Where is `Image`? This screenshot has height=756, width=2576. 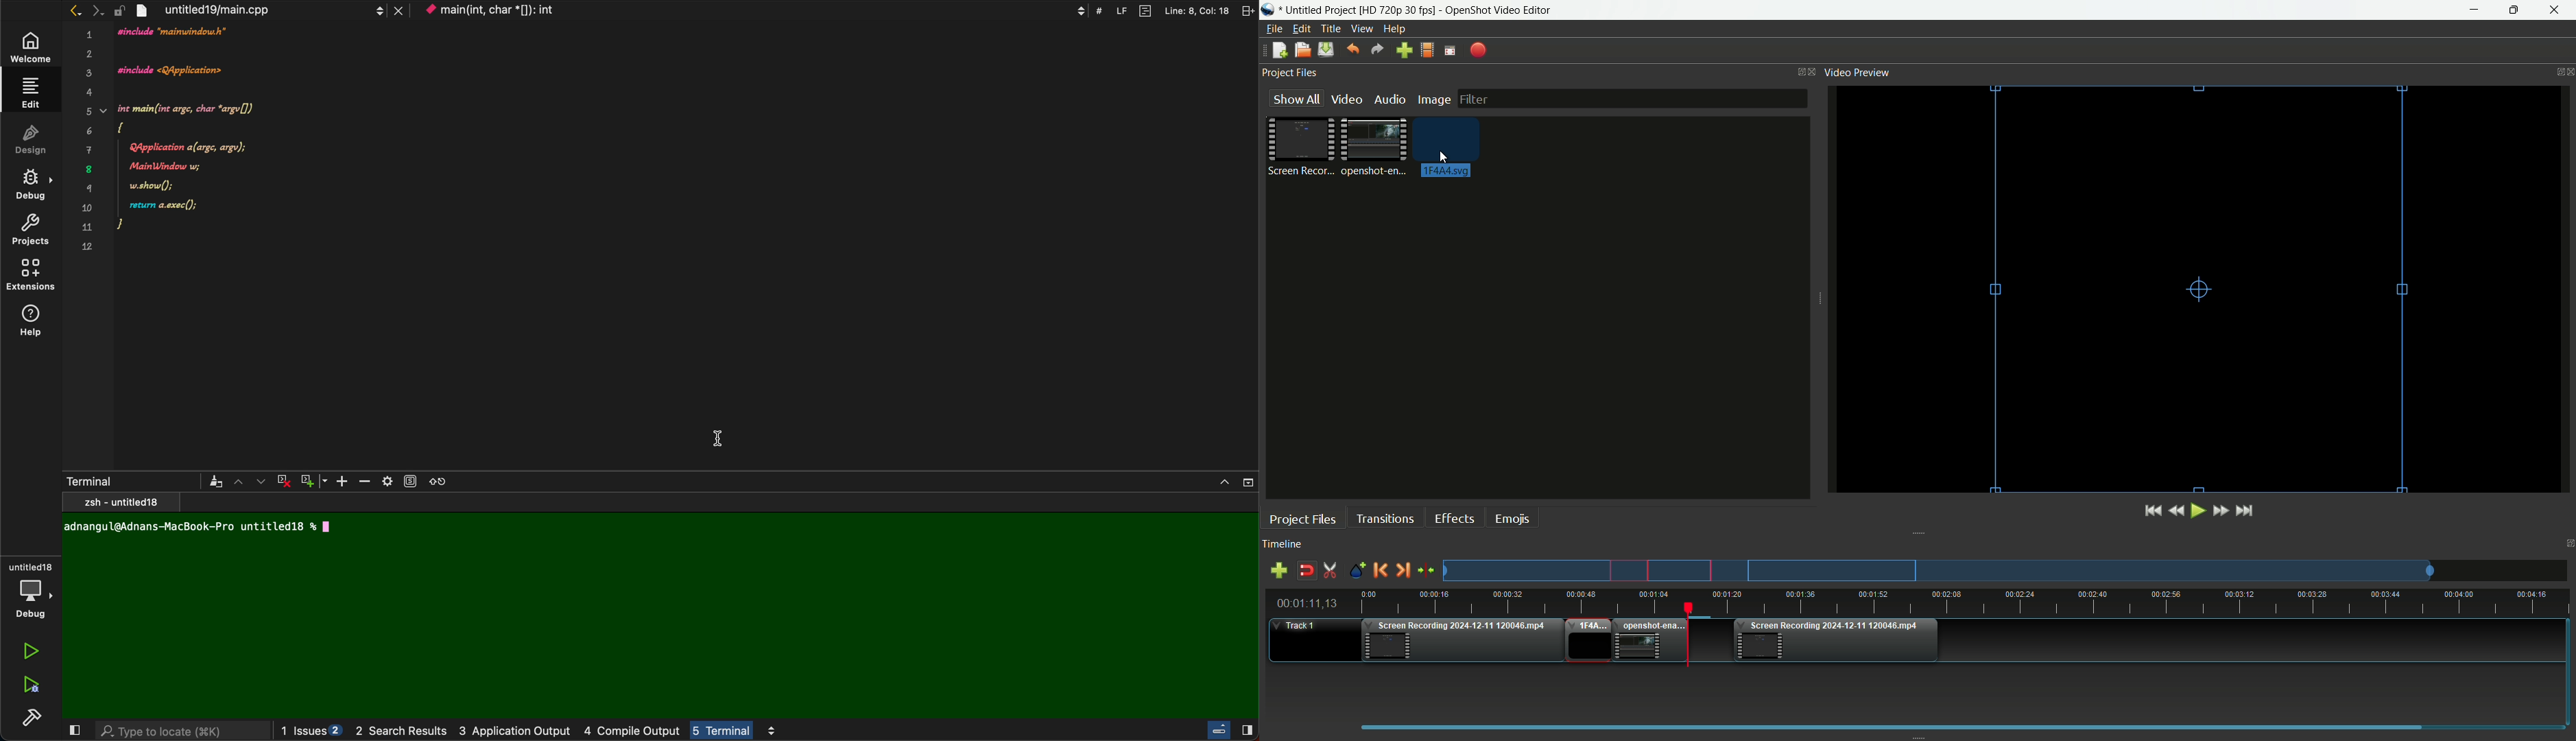 Image is located at coordinates (1433, 101).